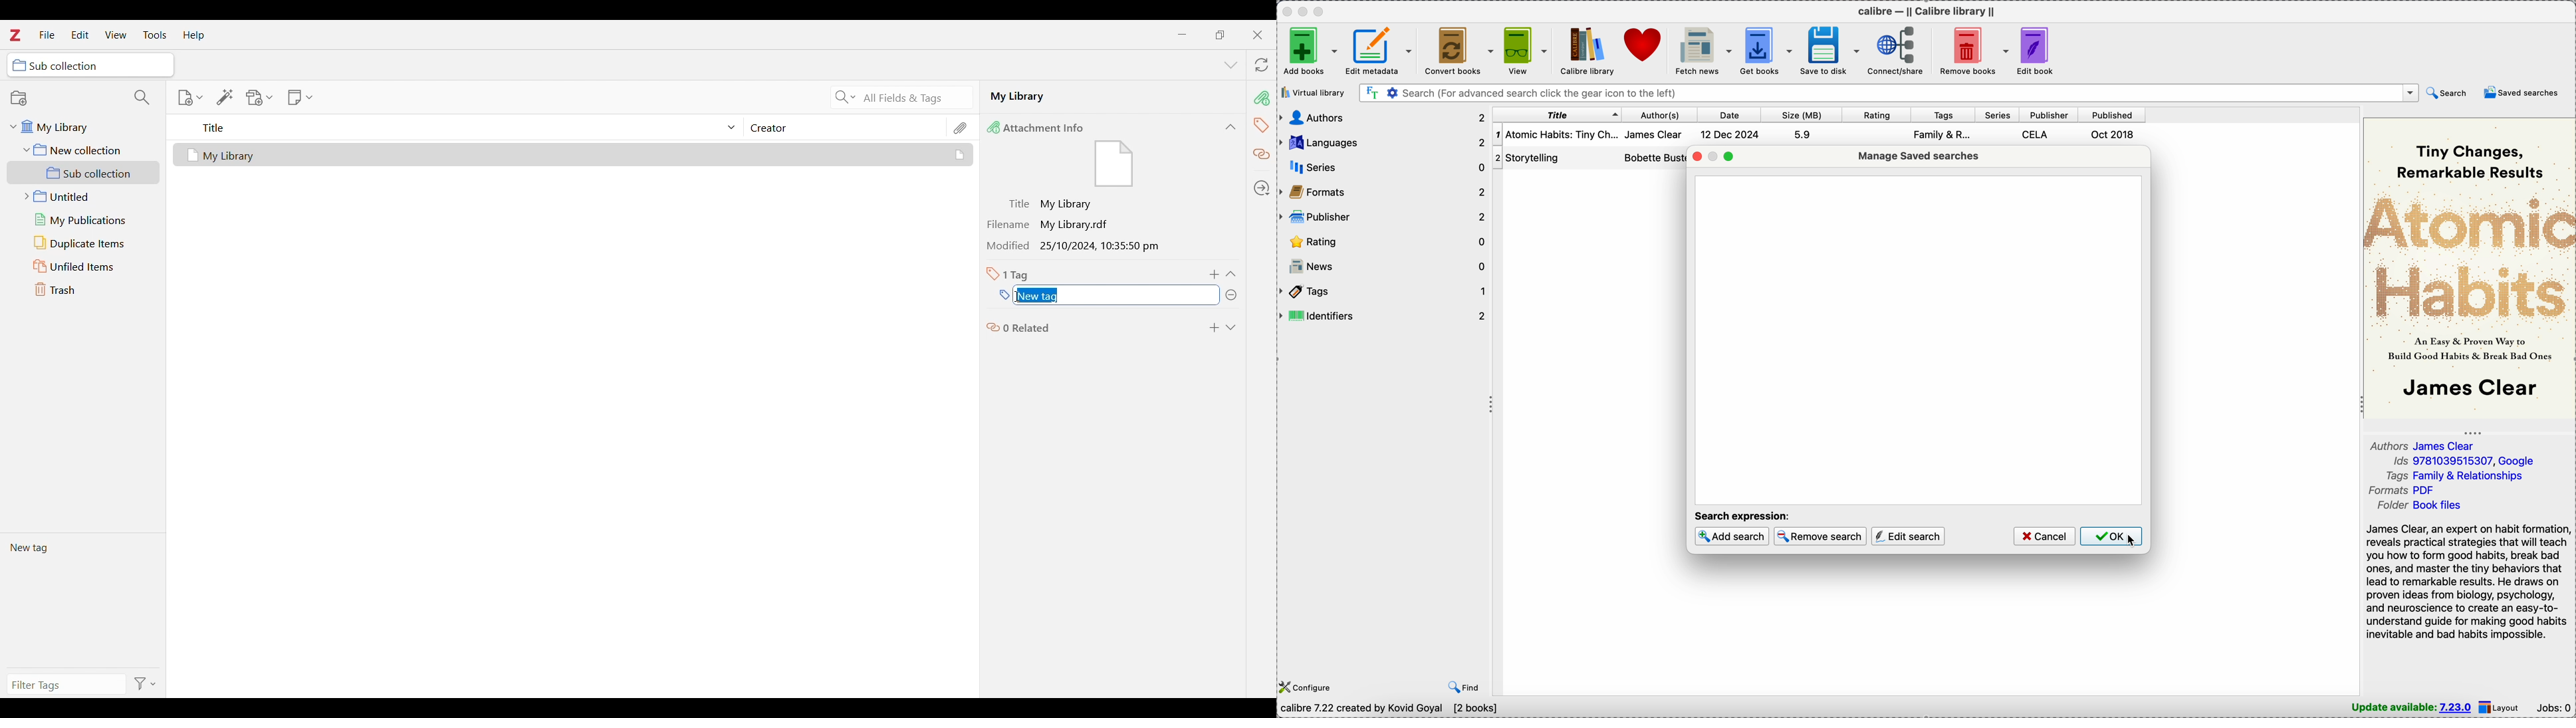  I want to click on layout, so click(2501, 707).